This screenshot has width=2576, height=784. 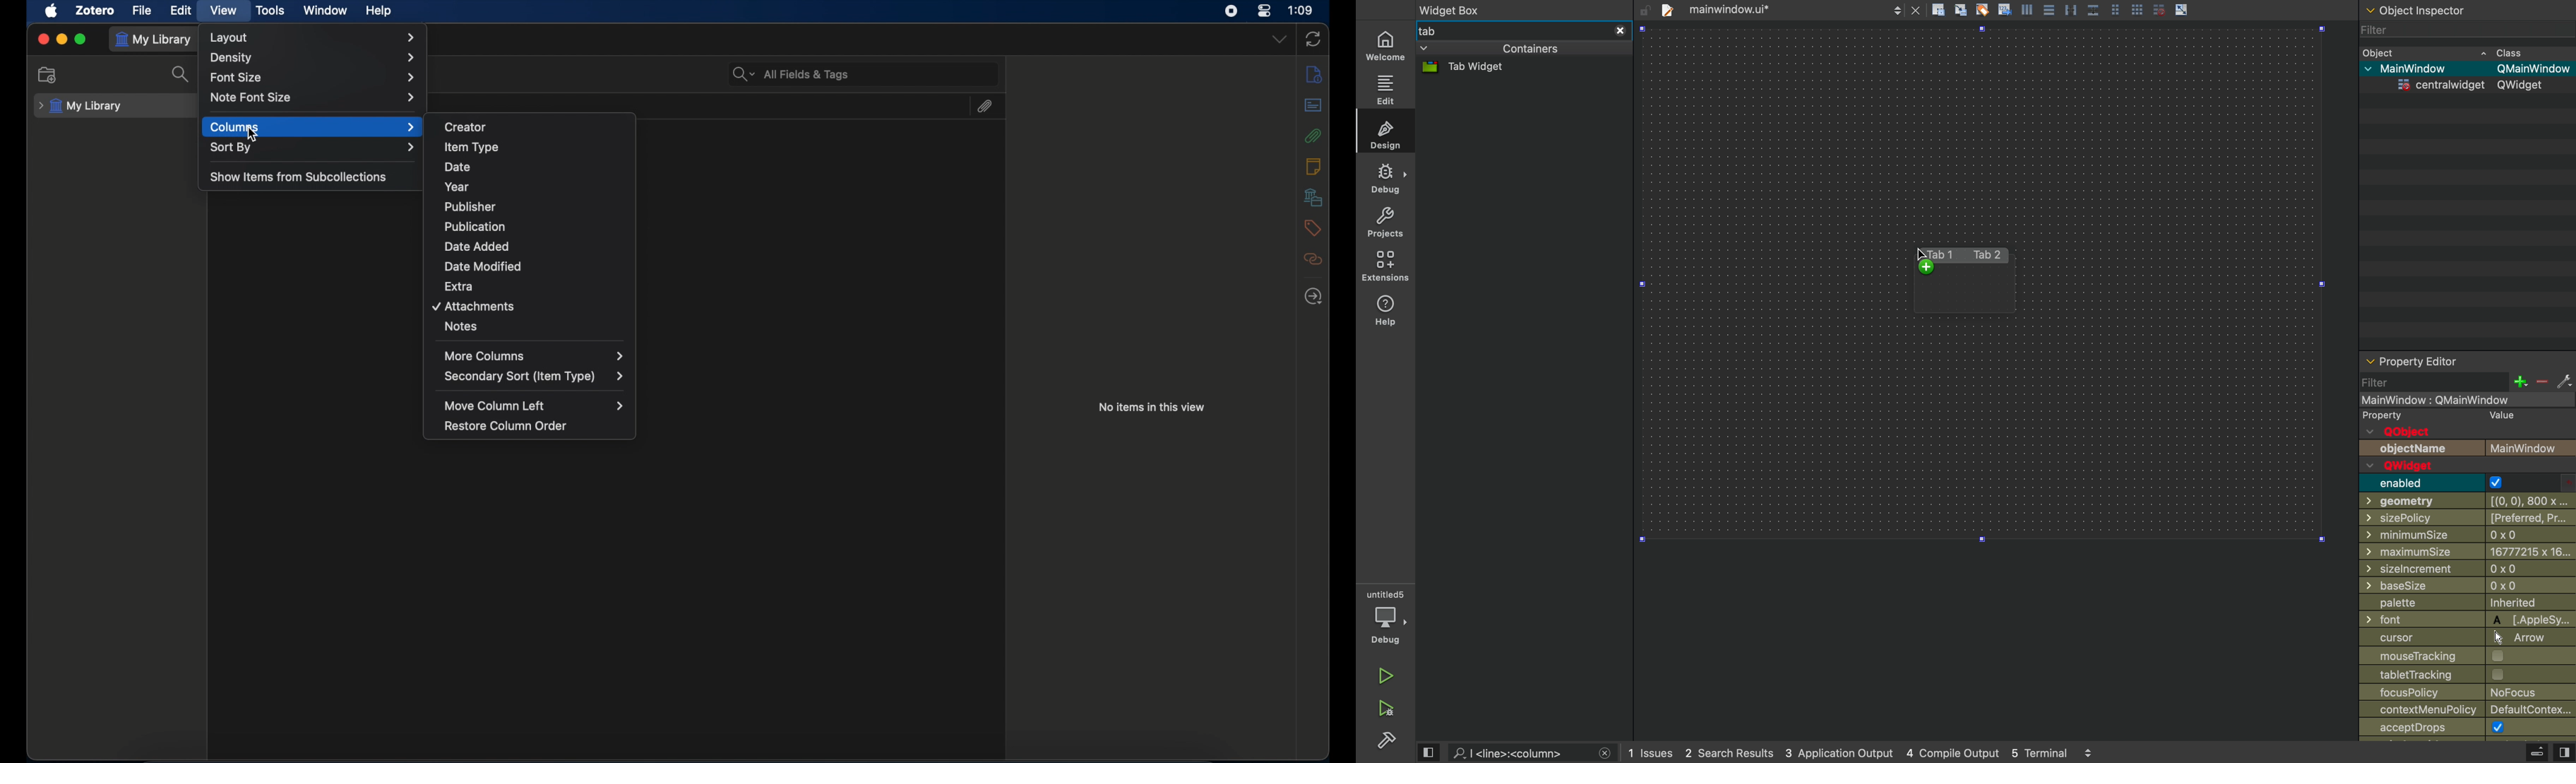 I want to click on publisher, so click(x=471, y=207).